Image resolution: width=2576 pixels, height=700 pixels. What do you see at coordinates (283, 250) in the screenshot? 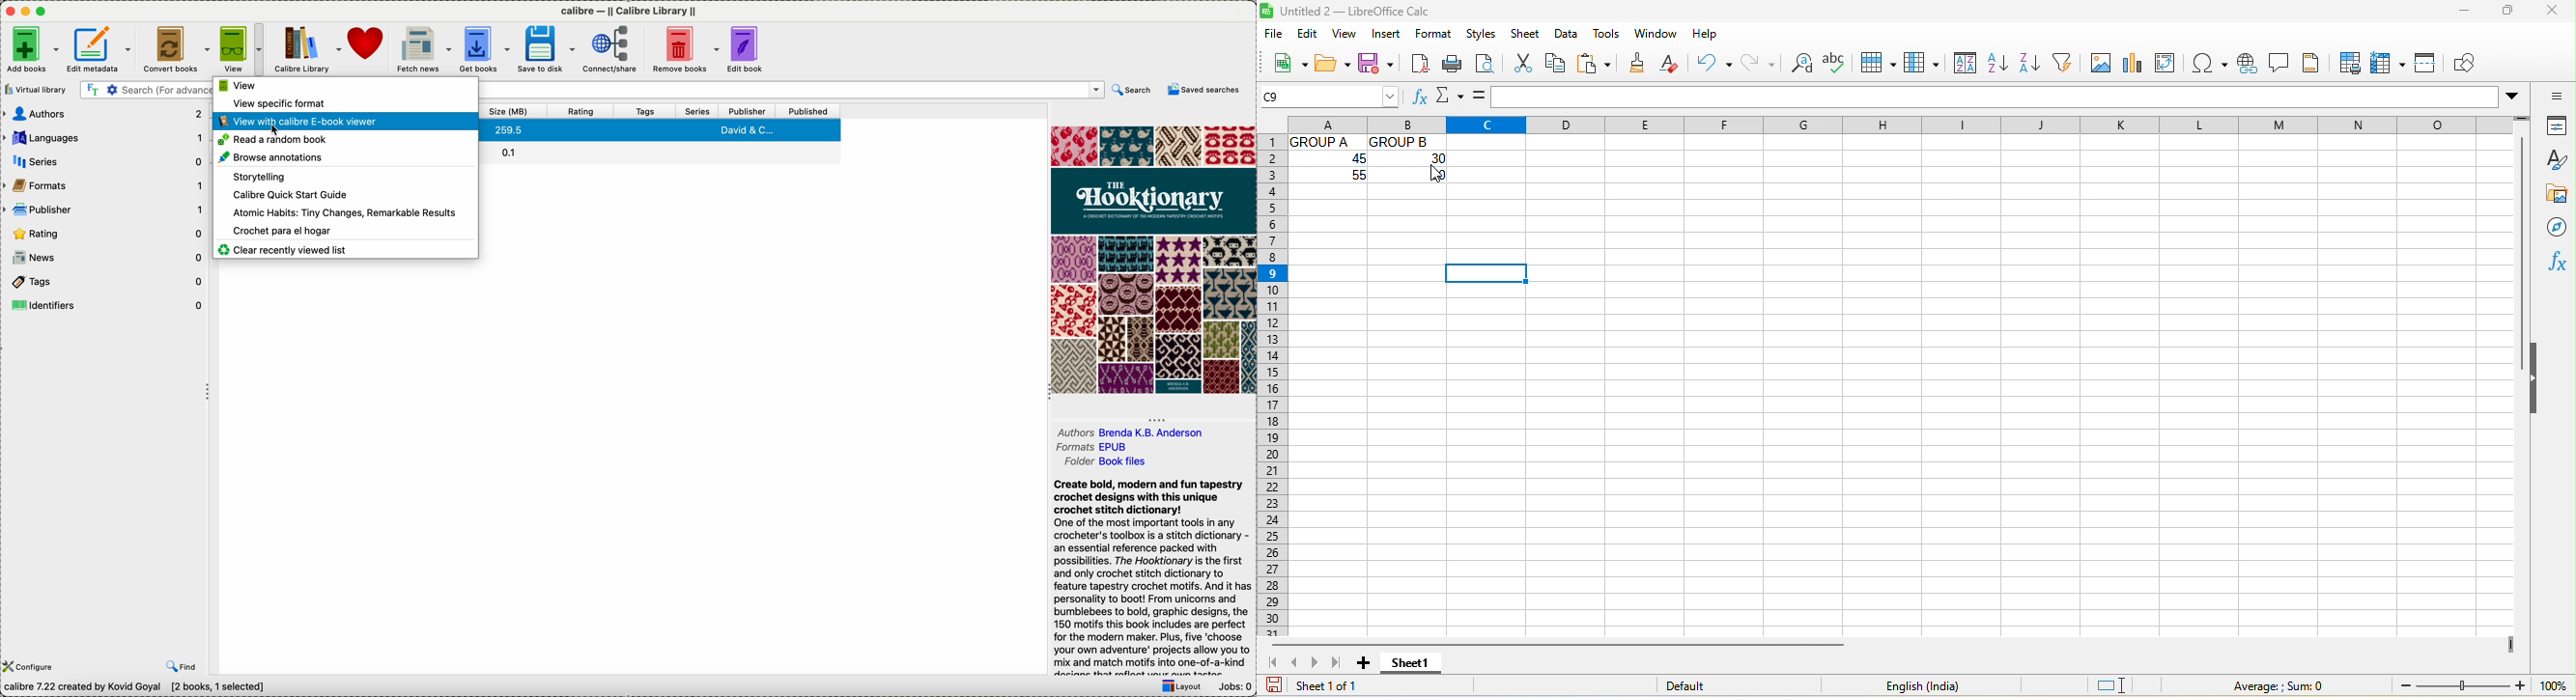
I see `clear recently viewed list` at bounding box center [283, 250].